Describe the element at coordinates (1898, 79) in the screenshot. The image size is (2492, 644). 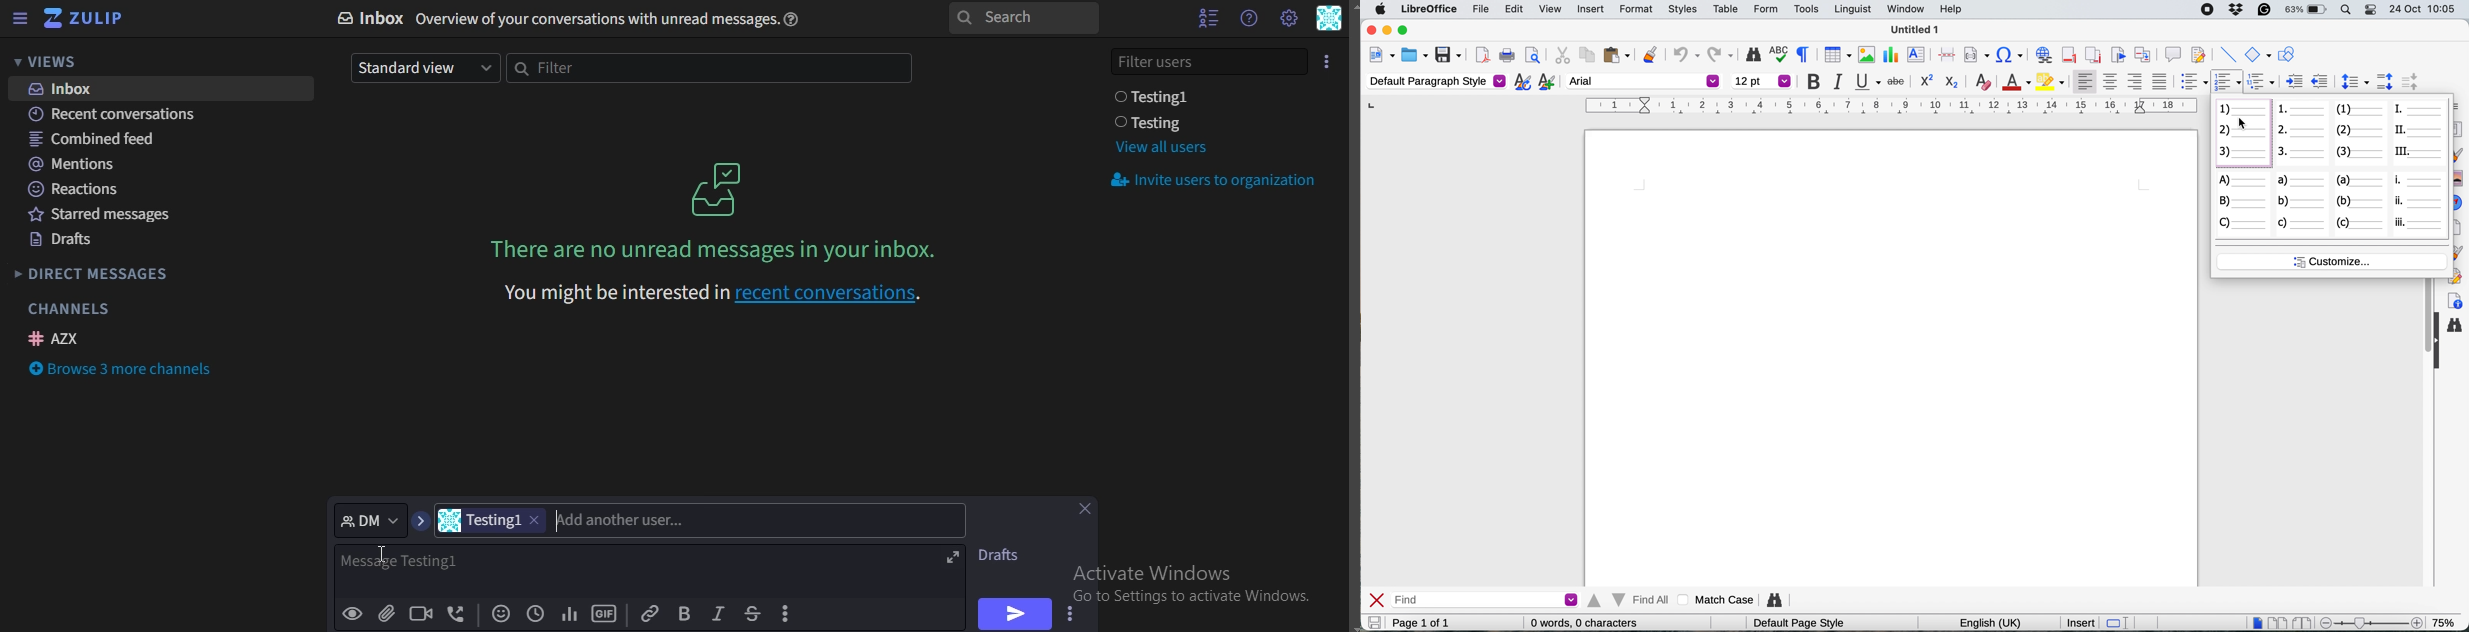
I see `strike through` at that location.